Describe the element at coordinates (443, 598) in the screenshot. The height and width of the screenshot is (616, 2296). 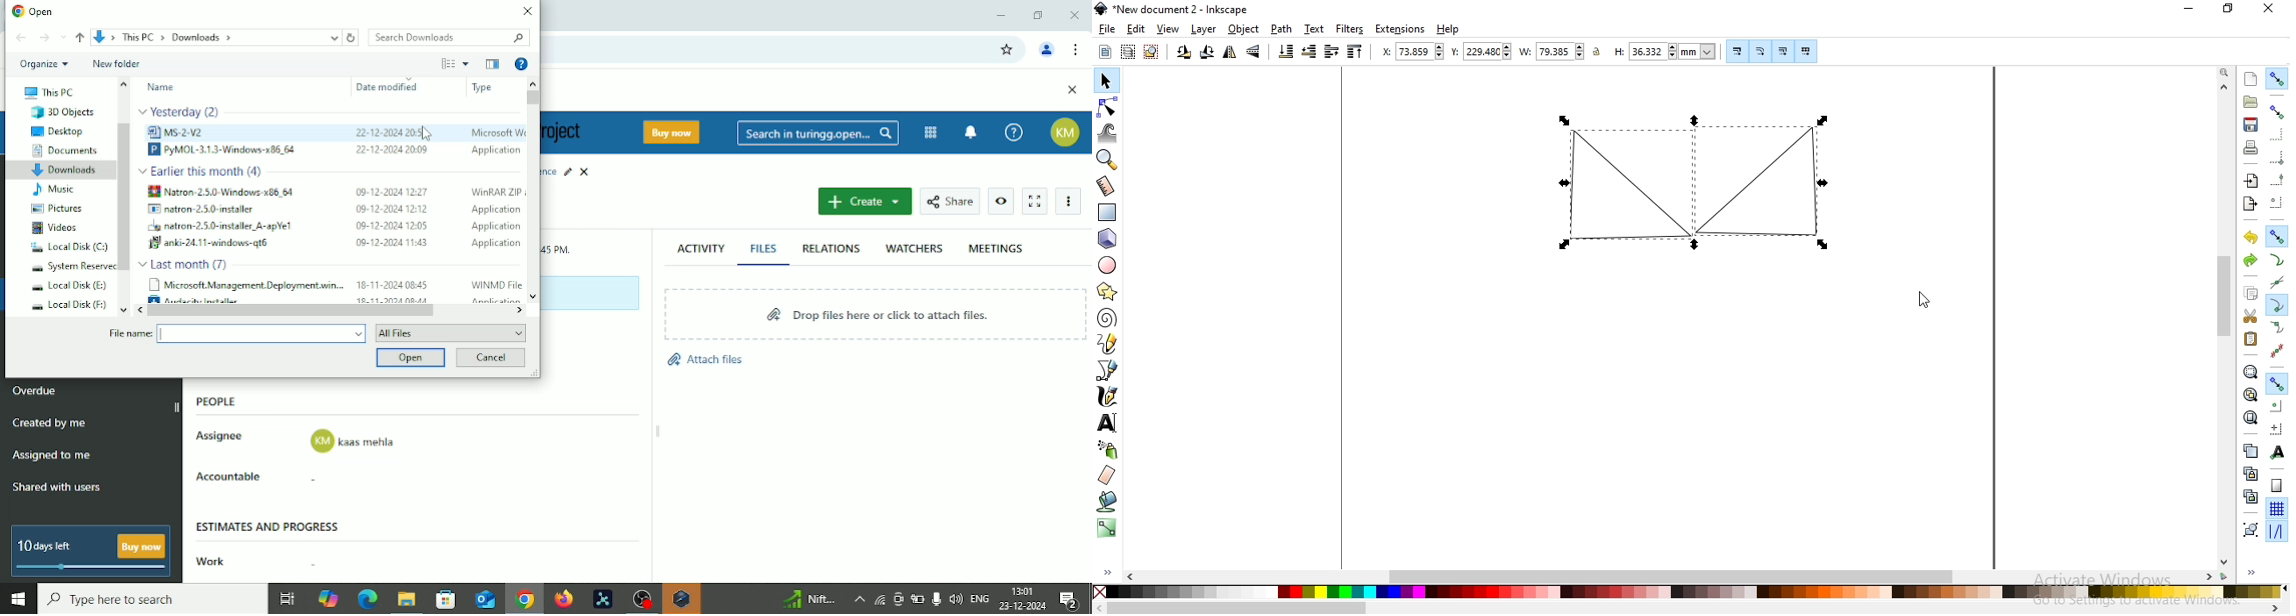
I see `Microsoft store` at that location.